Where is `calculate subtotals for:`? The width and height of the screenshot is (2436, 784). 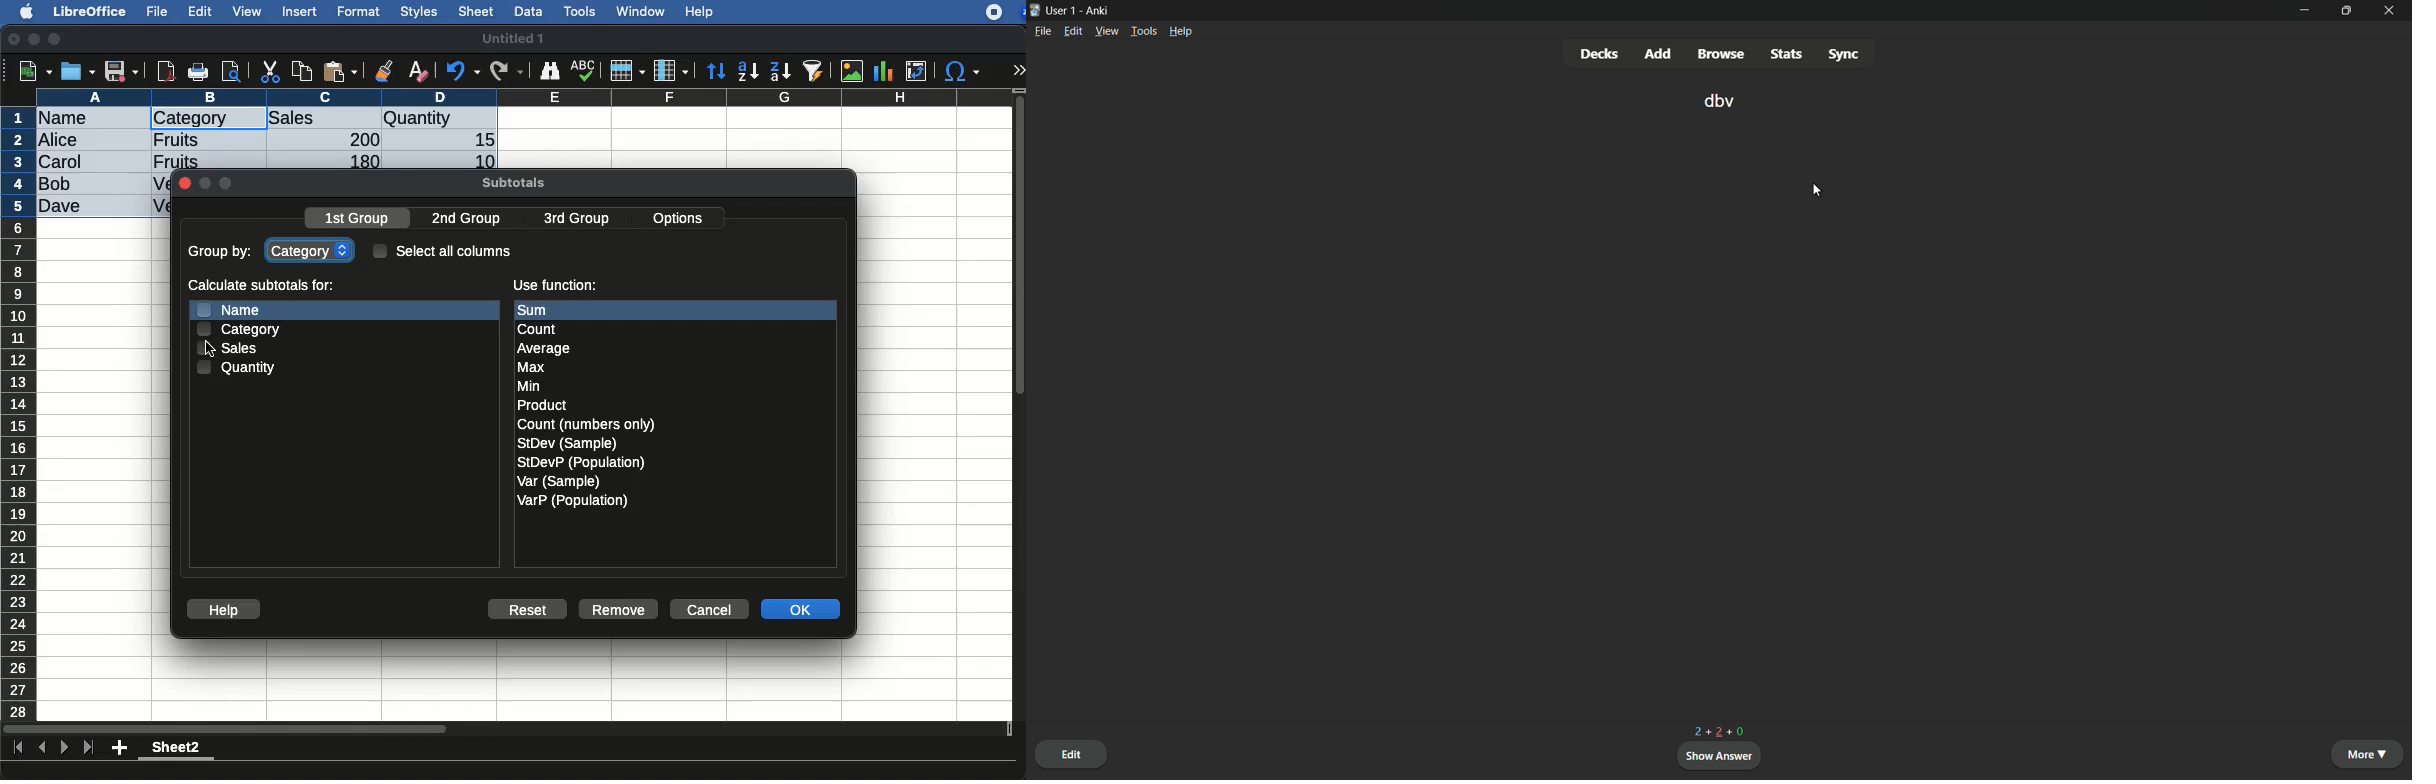 calculate subtotals for: is located at coordinates (264, 287).